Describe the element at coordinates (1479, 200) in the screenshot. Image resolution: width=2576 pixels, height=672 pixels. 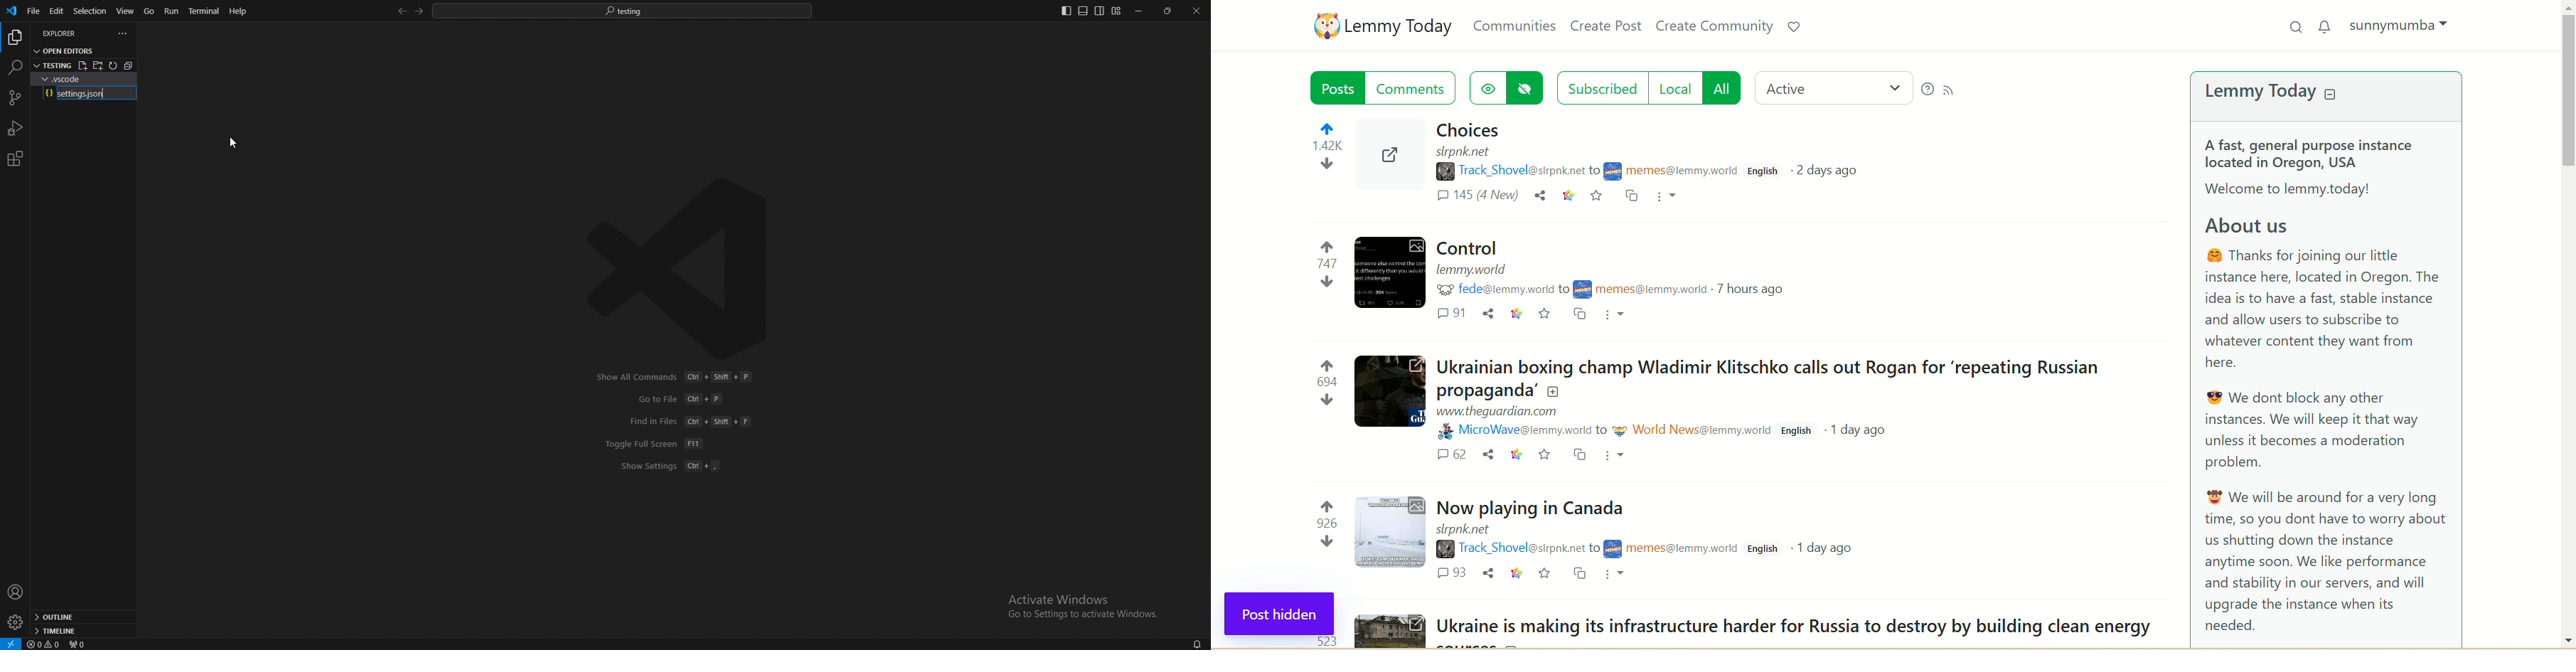
I see `comments` at that location.